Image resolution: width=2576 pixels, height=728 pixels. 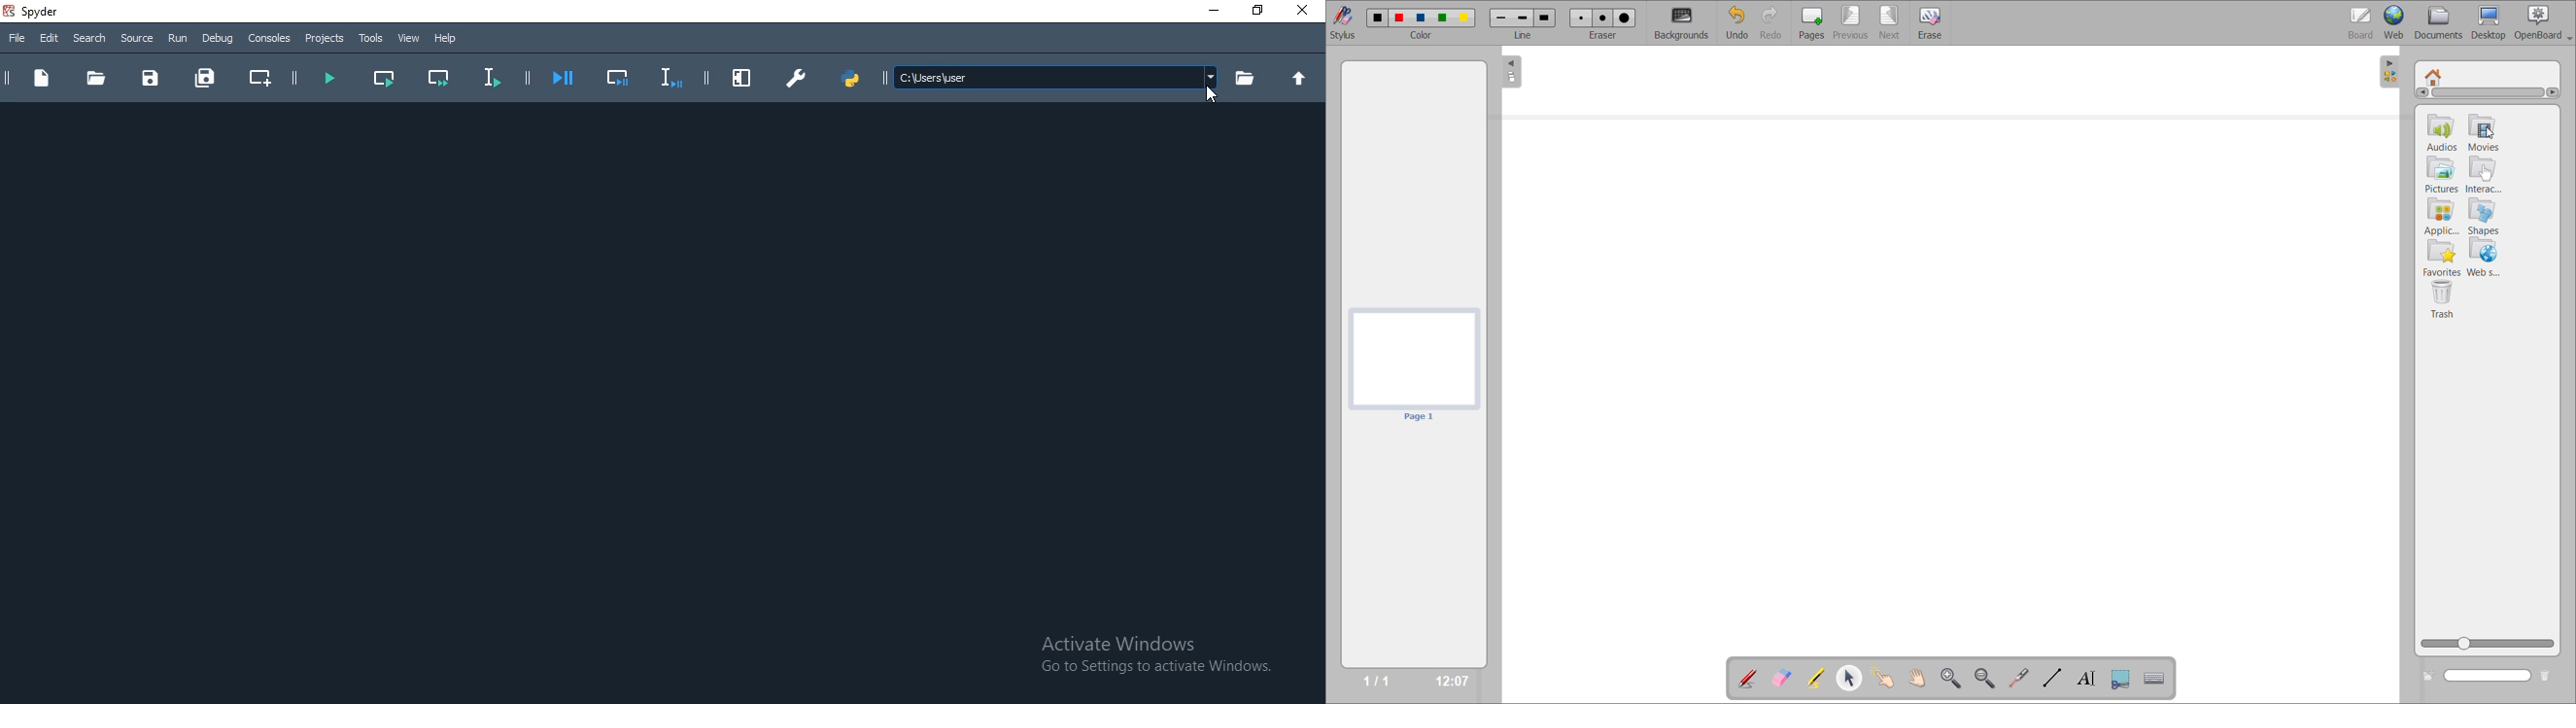 What do you see at coordinates (269, 39) in the screenshot?
I see `Consoles` at bounding box center [269, 39].